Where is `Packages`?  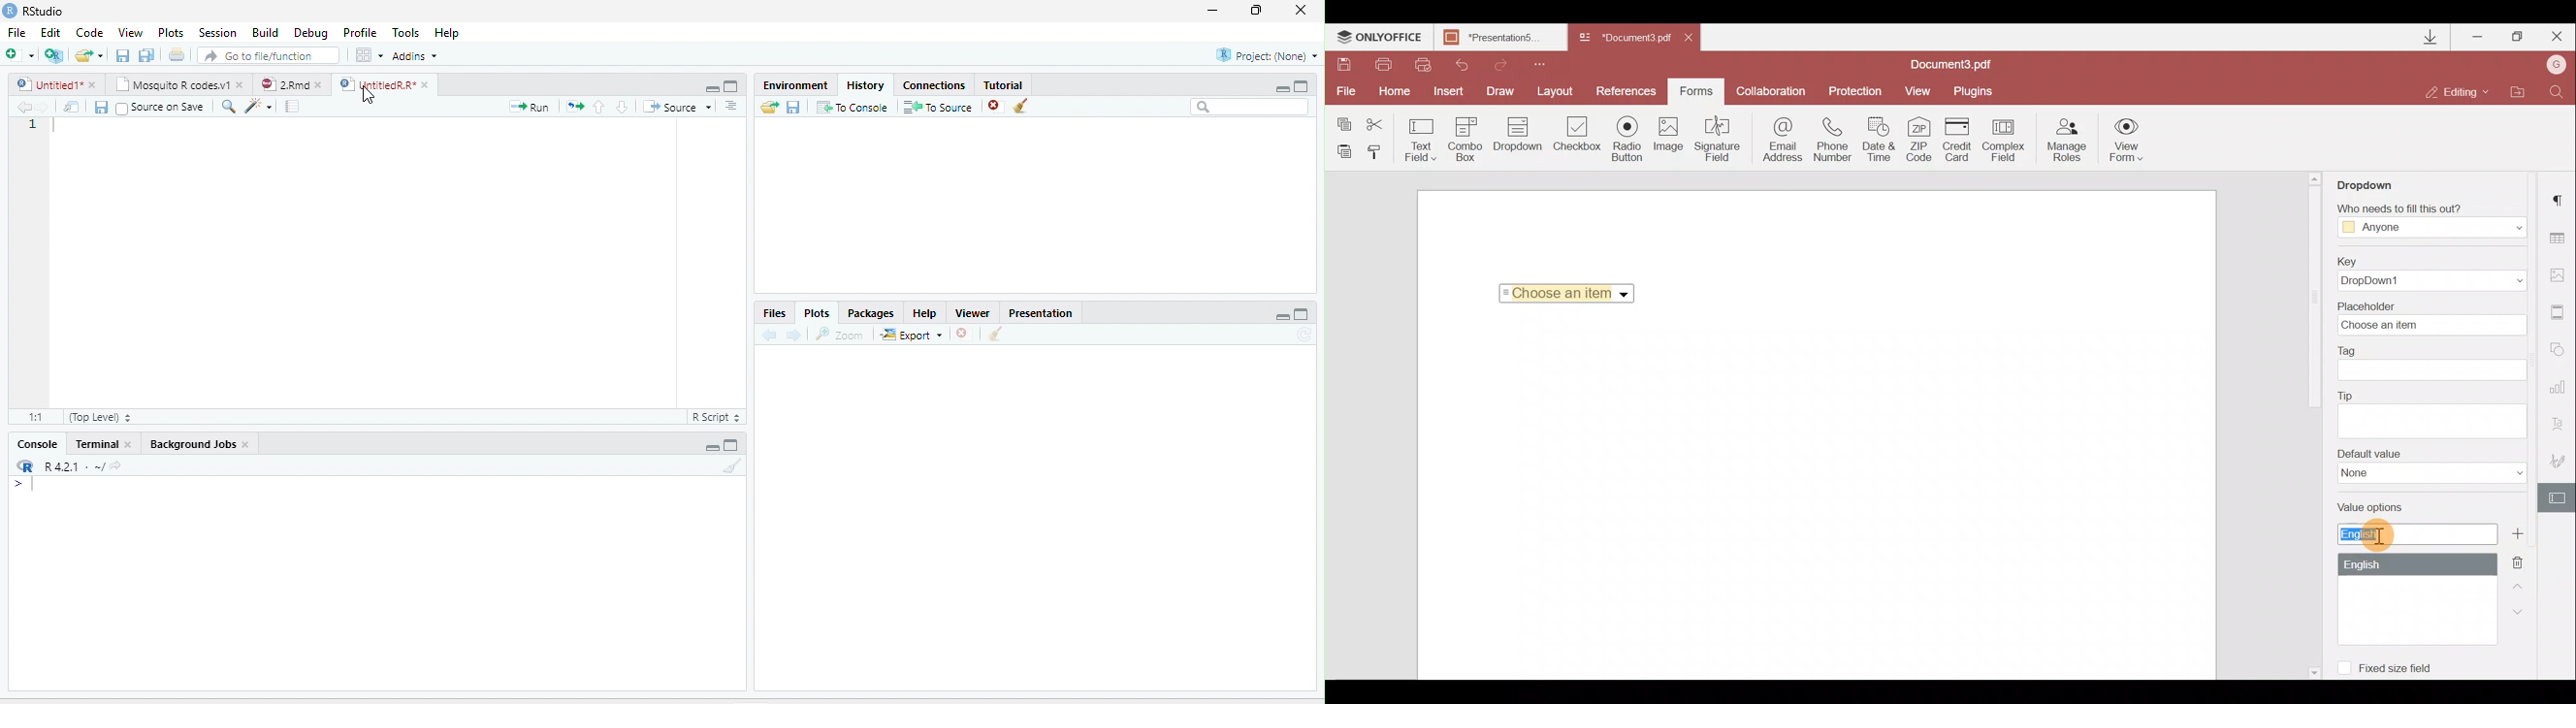 Packages is located at coordinates (870, 312).